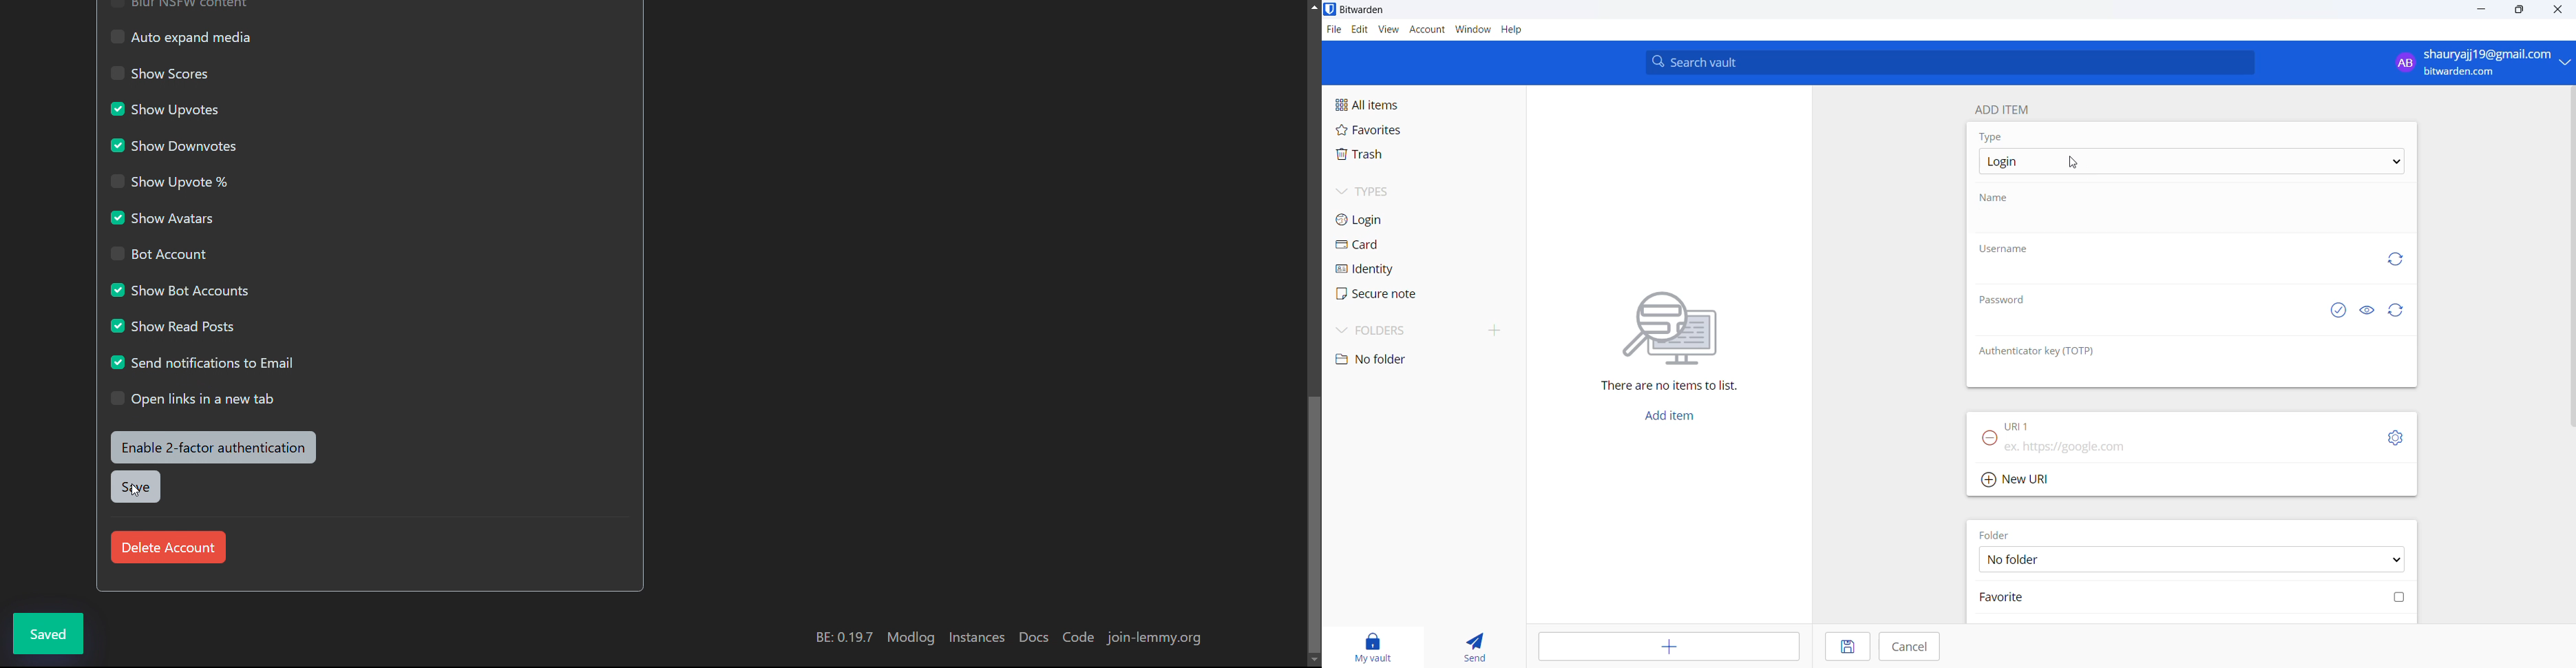 This screenshot has width=2576, height=672. I want to click on add item, so click(1677, 415).